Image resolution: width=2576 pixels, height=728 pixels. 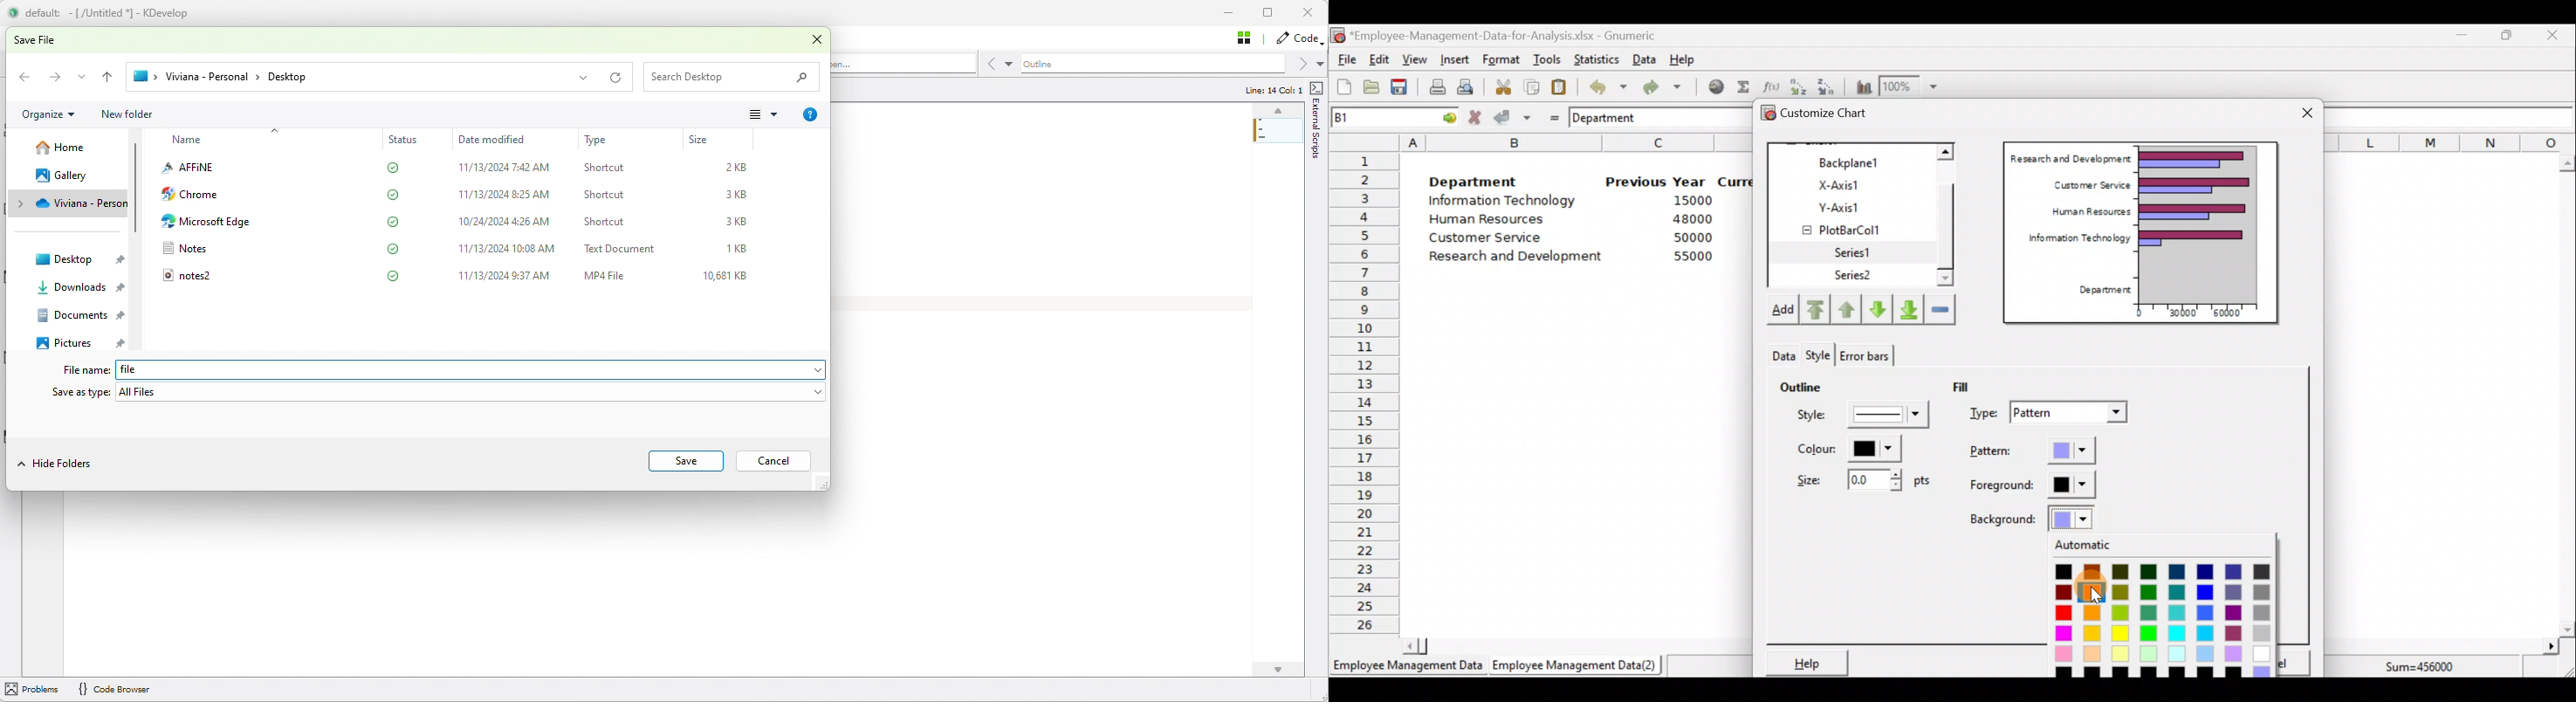 I want to click on 50000, so click(x=1696, y=237).